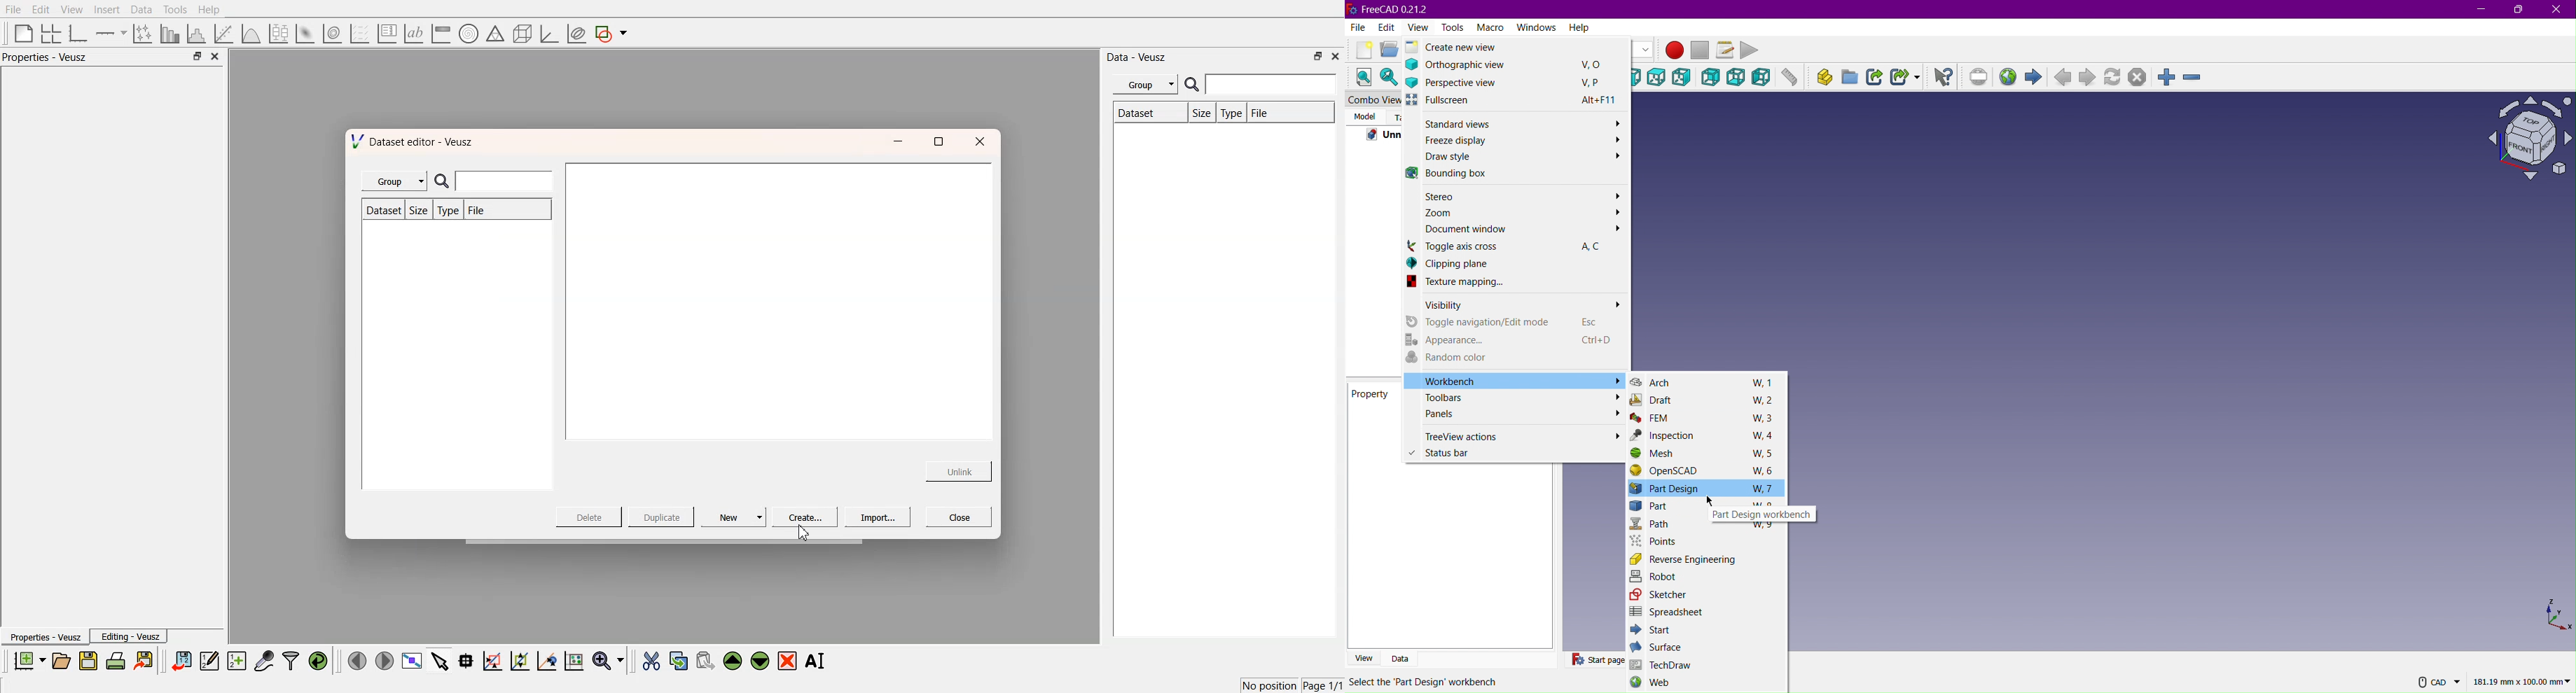 Image resolution: width=2576 pixels, height=700 pixels. Describe the element at coordinates (90, 661) in the screenshot. I see `save` at that location.